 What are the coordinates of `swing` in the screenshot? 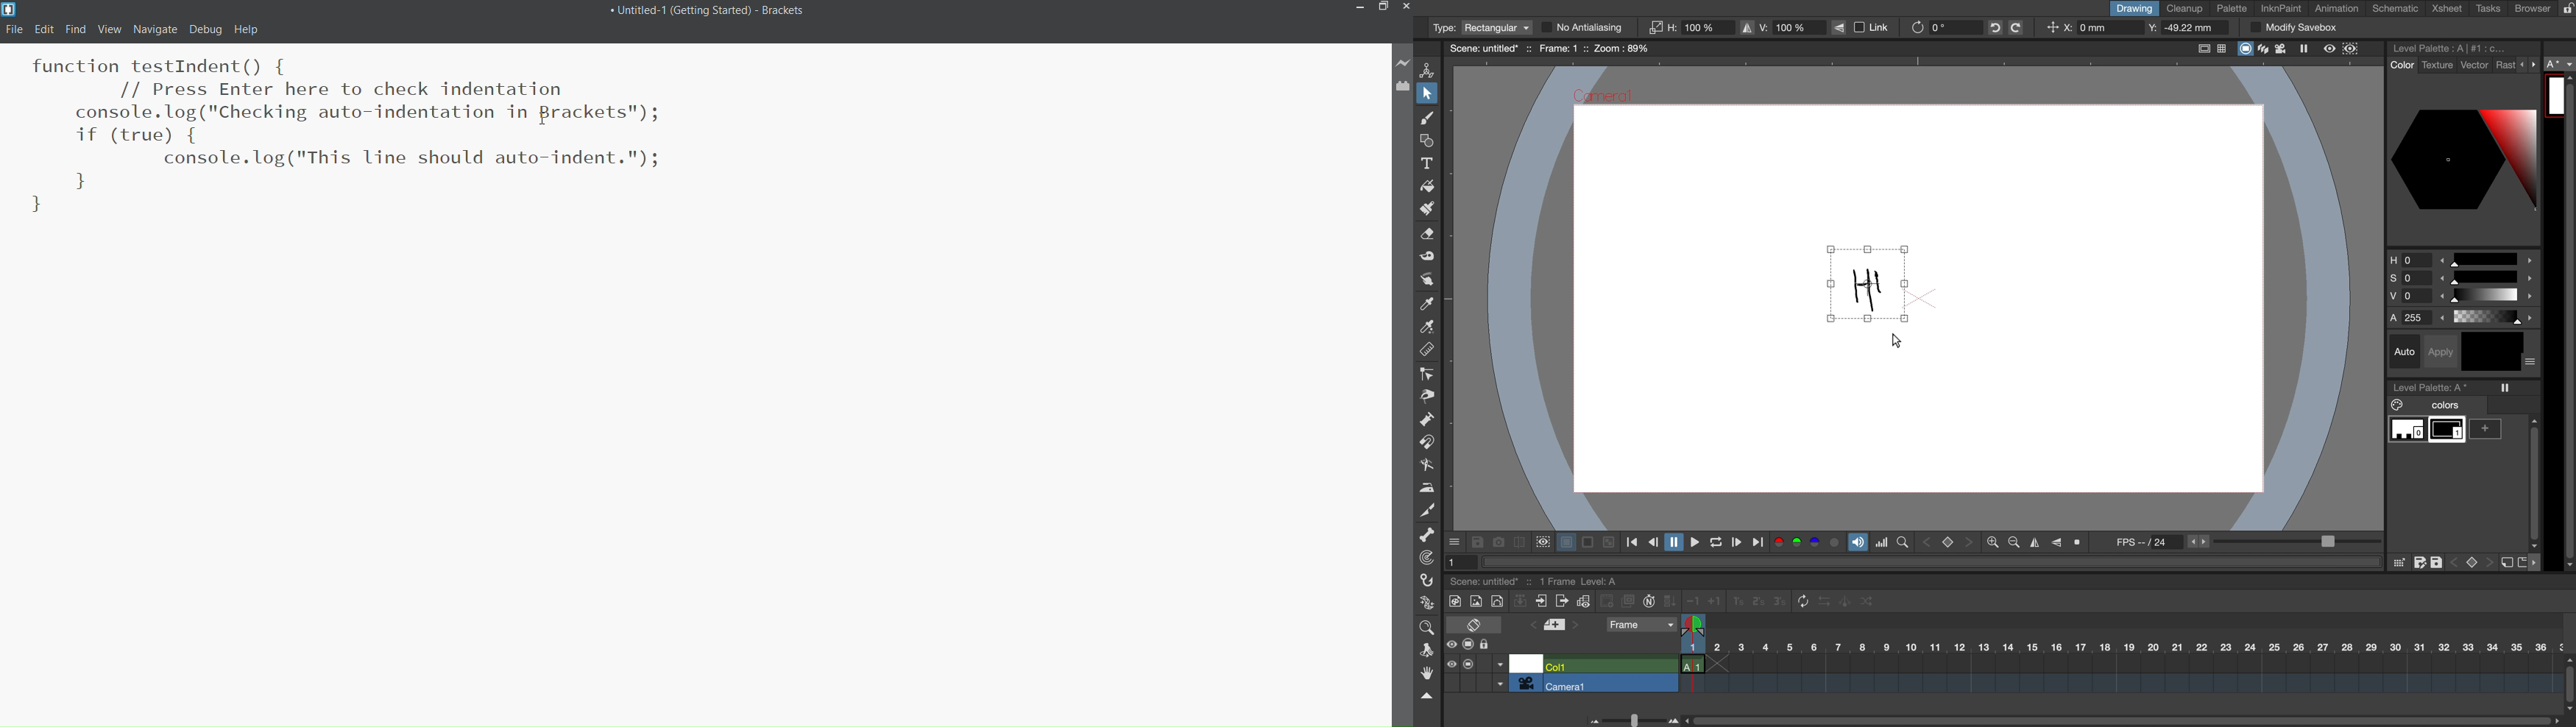 It's located at (1847, 600).